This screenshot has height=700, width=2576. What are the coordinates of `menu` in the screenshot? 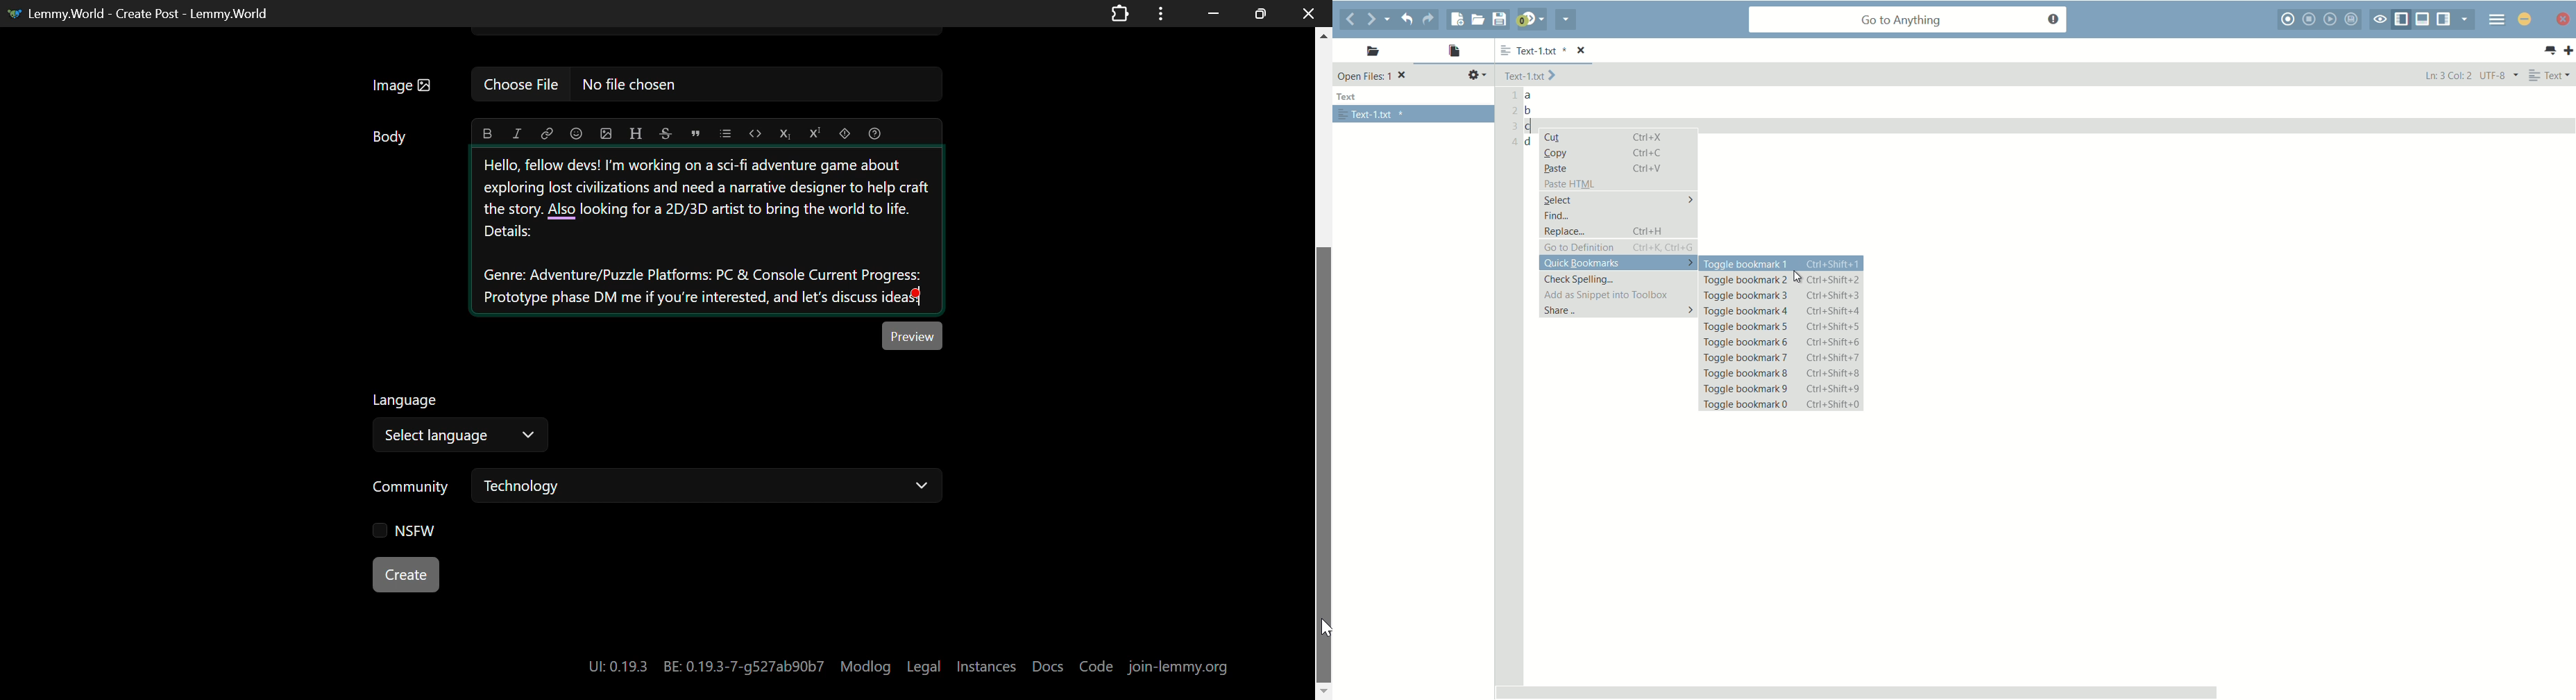 It's located at (2495, 21).